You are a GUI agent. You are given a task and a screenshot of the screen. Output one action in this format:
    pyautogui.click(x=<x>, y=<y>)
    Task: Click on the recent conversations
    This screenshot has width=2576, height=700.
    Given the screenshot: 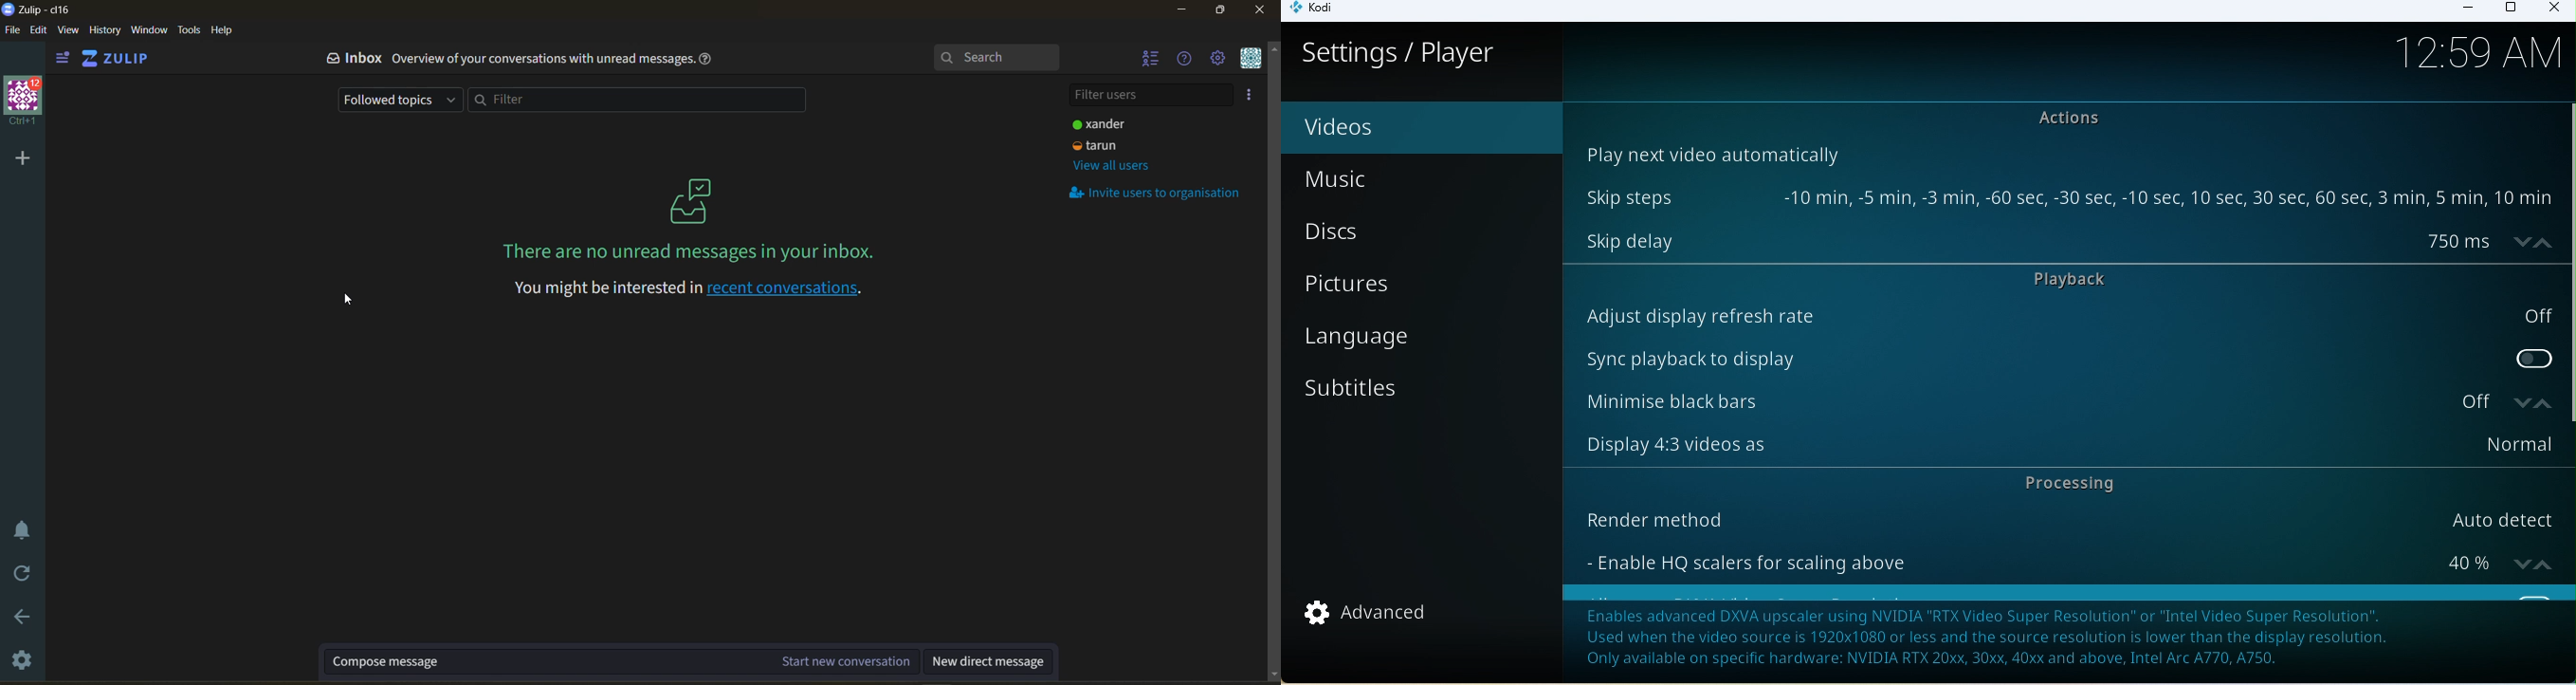 What is the action you would take?
    pyautogui.click(x=683, y=290)
    